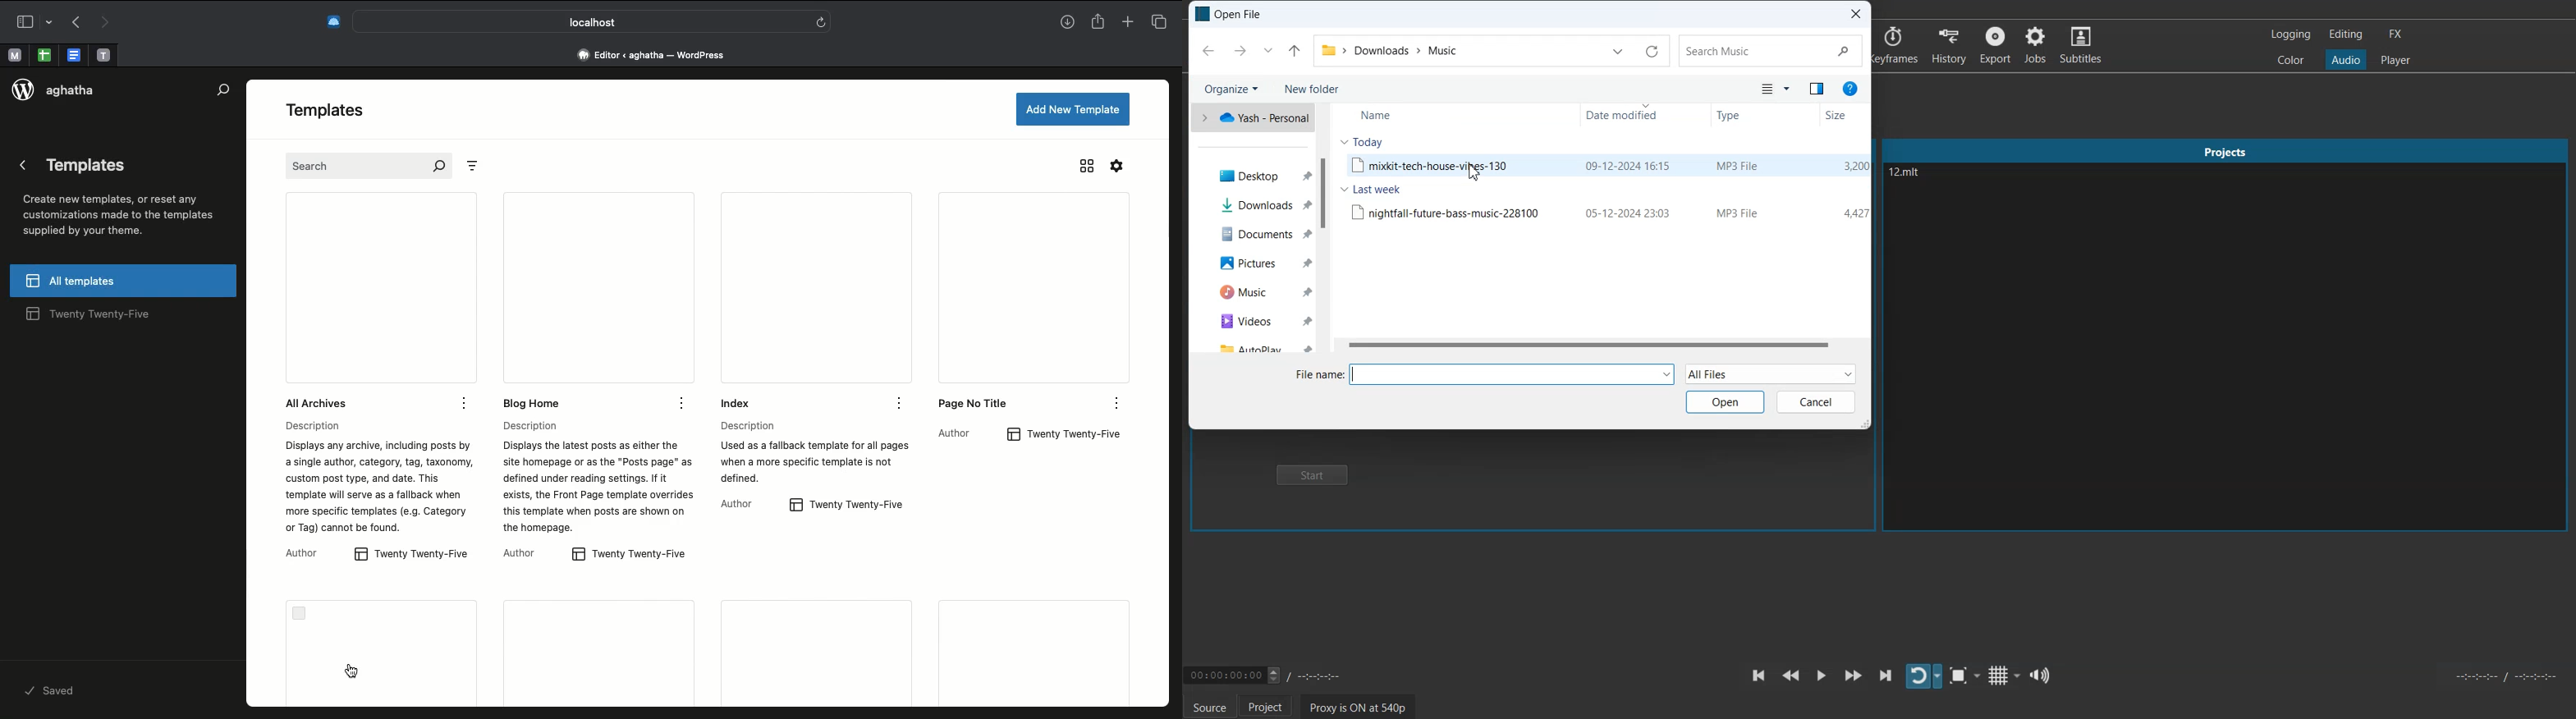  What do you see at coordinates (520, 552) in the screenshot?
I see `Author` at bounding box center [520, 552].